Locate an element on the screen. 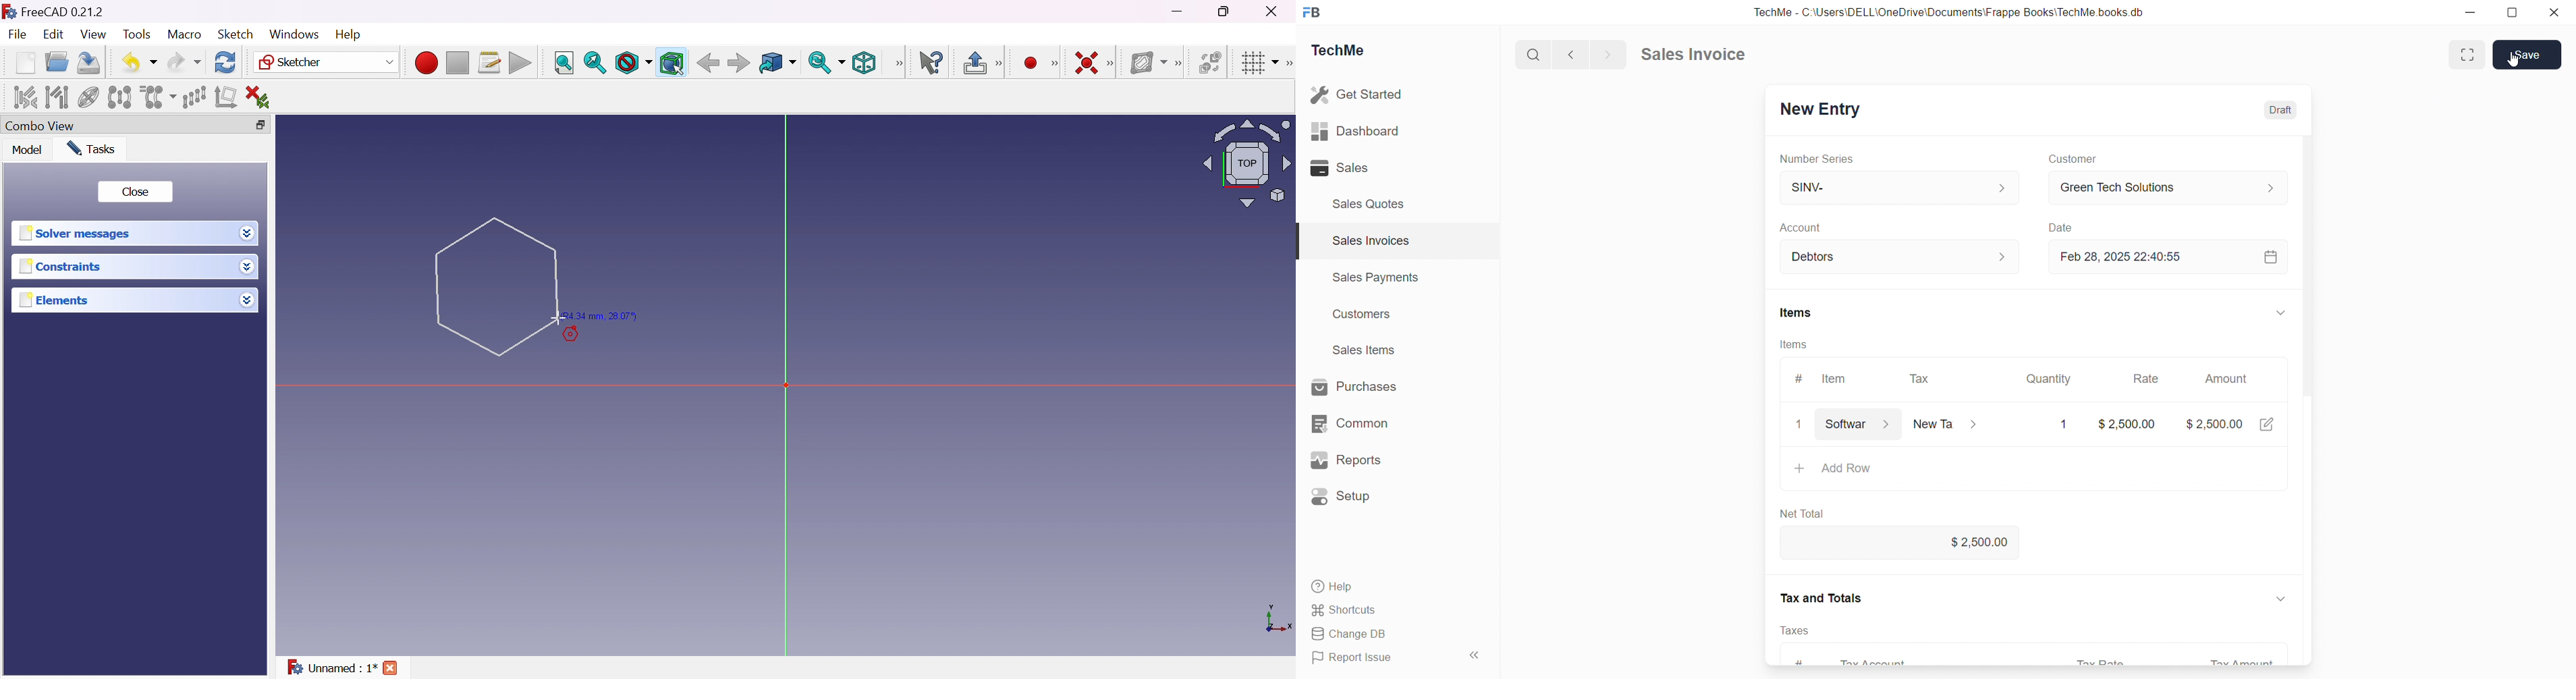 This screenshot has height=700, width=2576. Report Issue is located at coordinates (1356, 656).